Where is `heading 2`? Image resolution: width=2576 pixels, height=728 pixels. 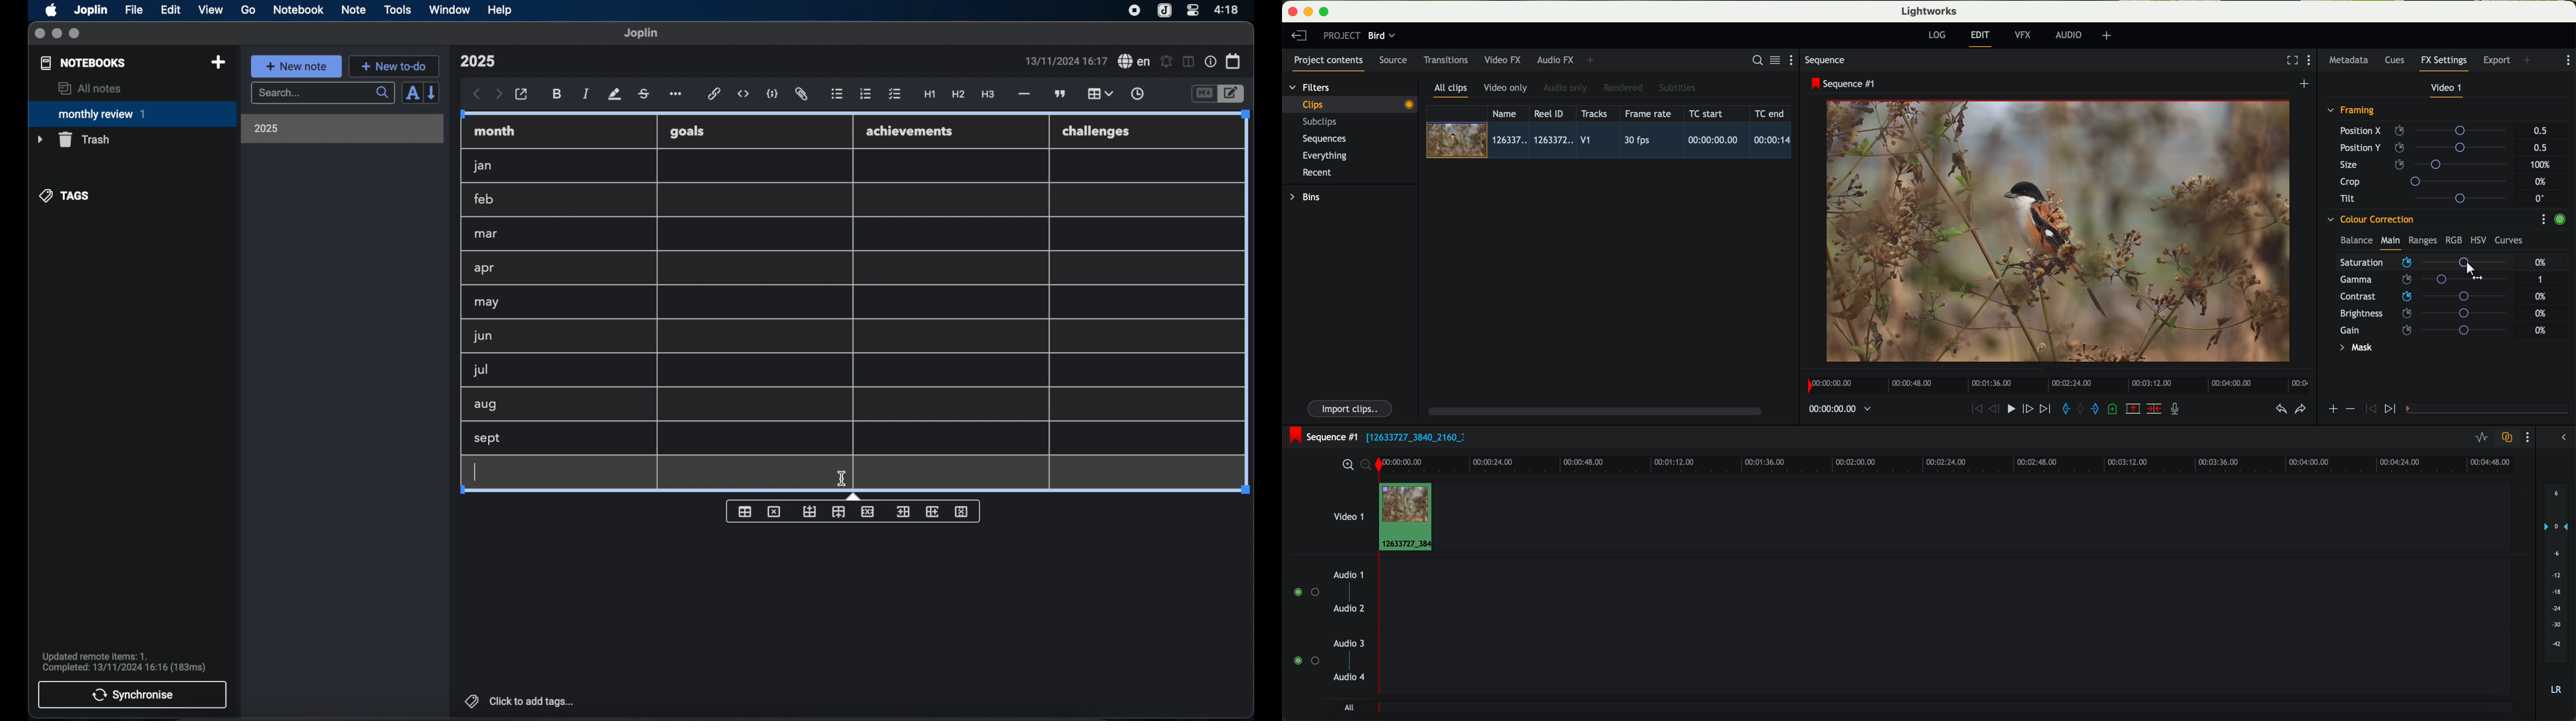
heading 2 is located at coordinates (959, 95).